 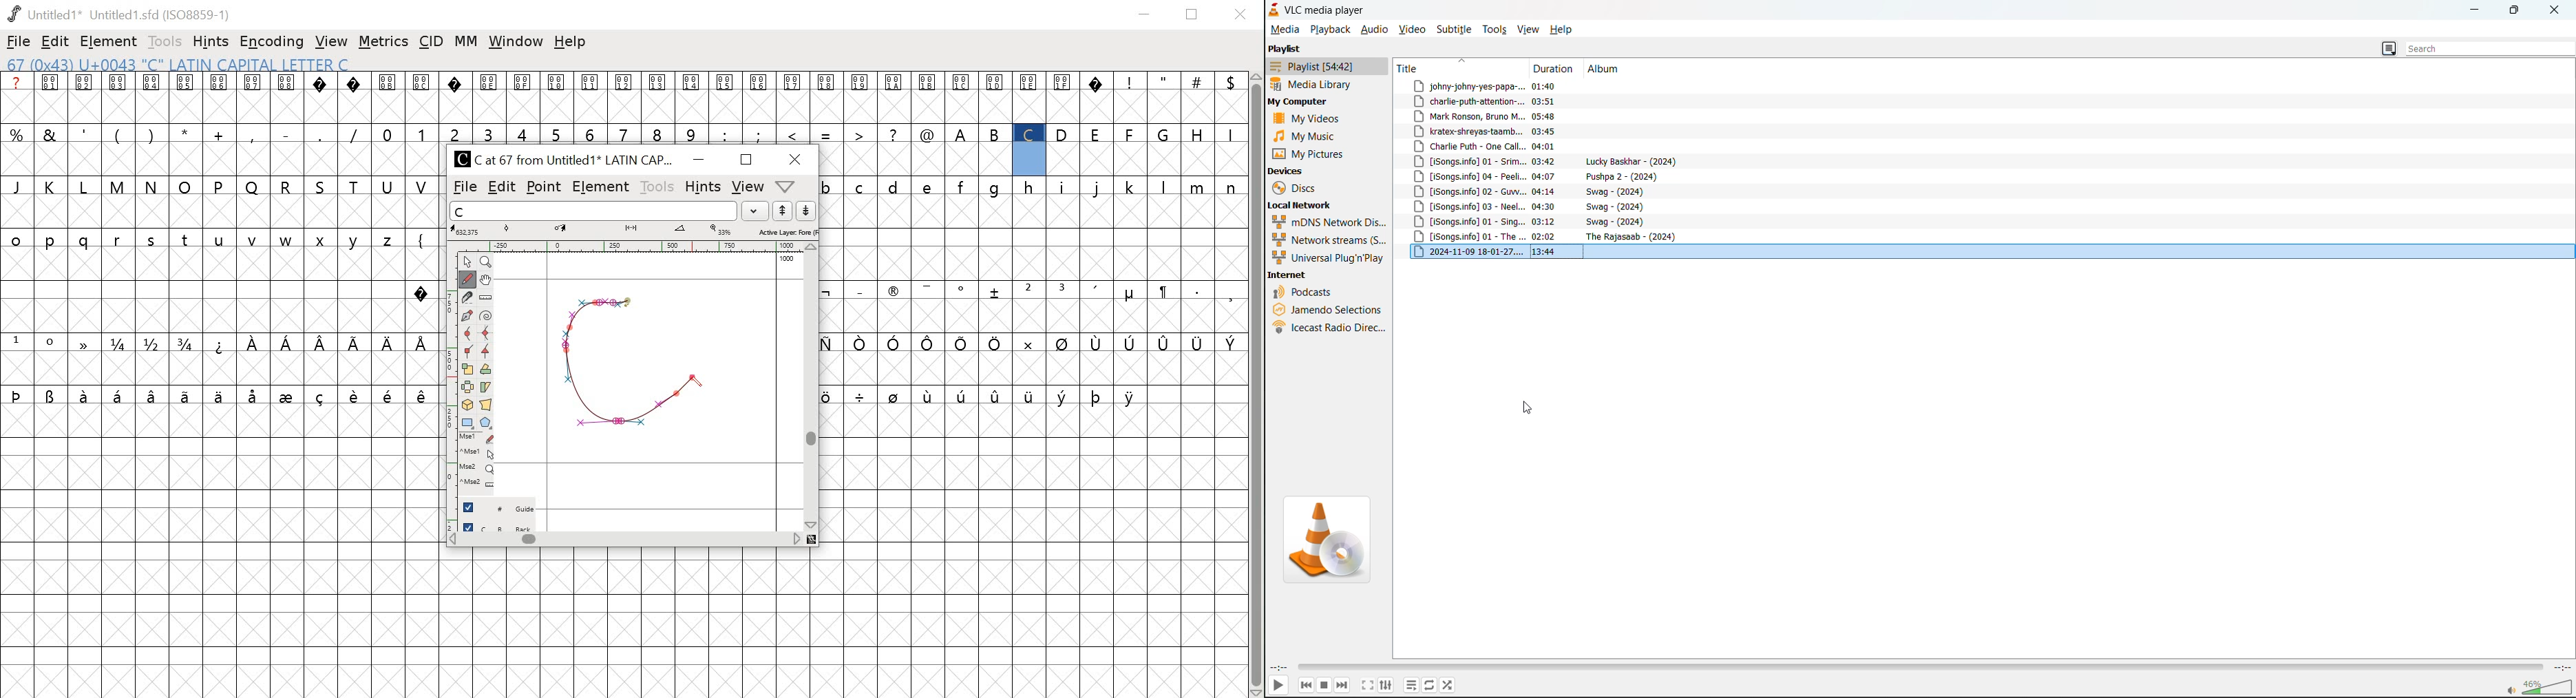 I want to click on view, so click(x=330, y=41).